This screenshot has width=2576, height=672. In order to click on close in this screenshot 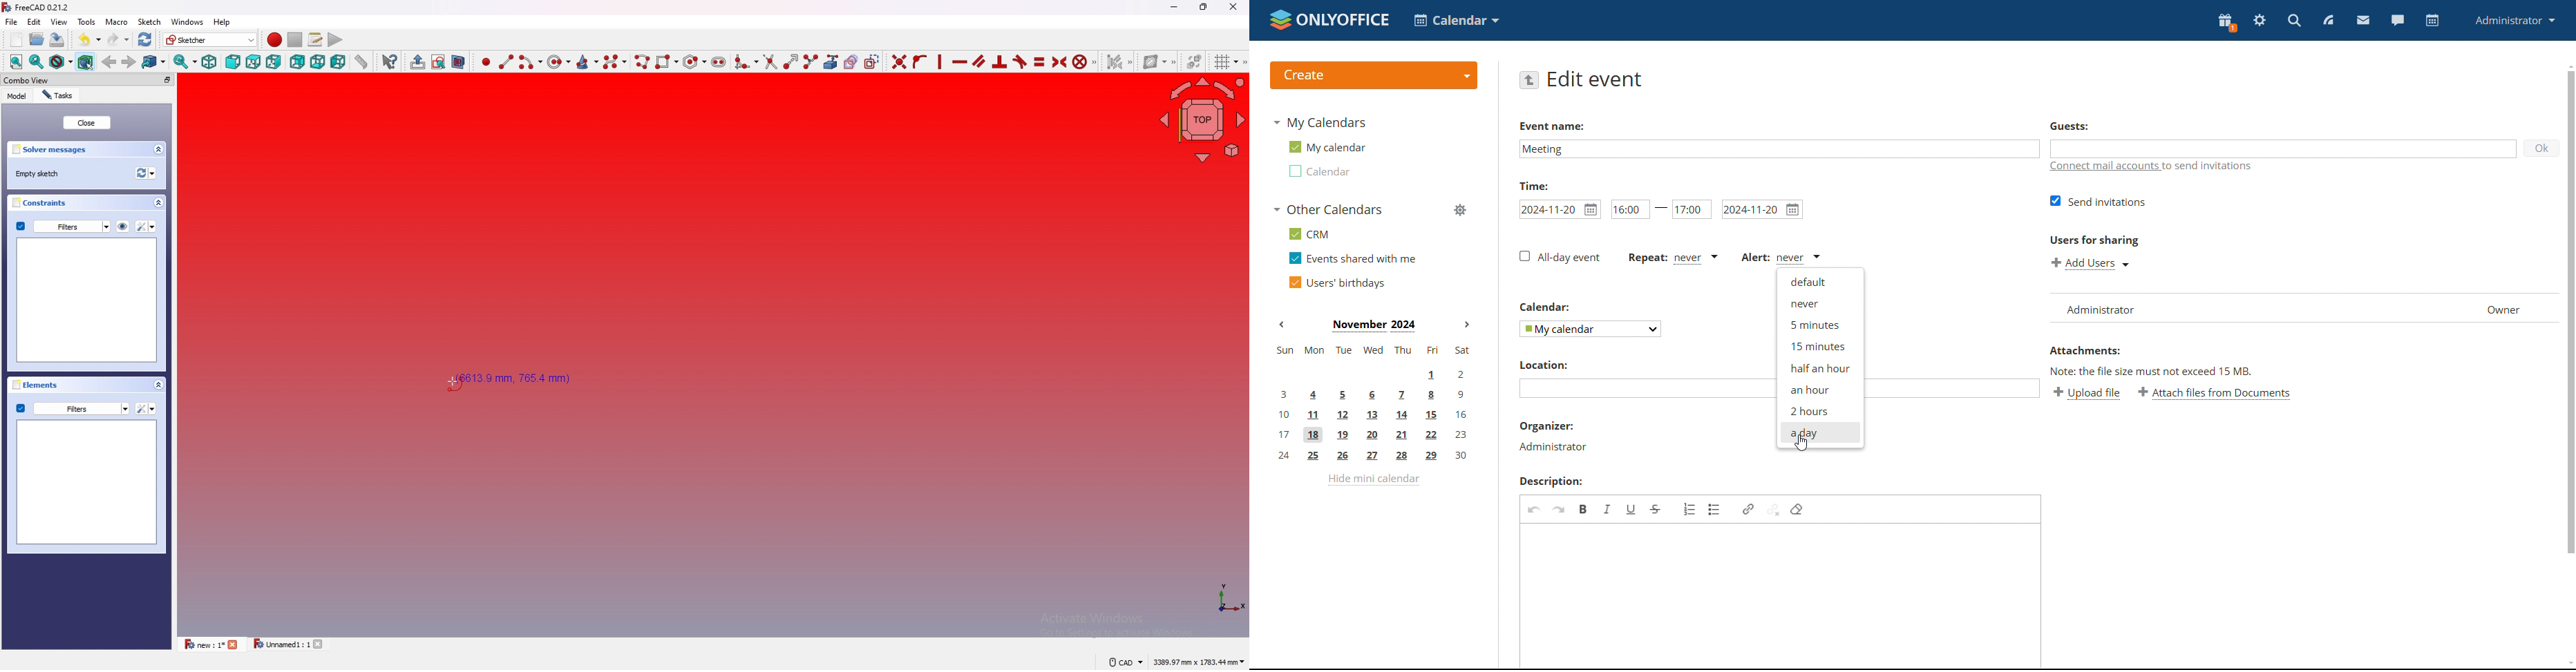, I will do `click(321, 644)`.